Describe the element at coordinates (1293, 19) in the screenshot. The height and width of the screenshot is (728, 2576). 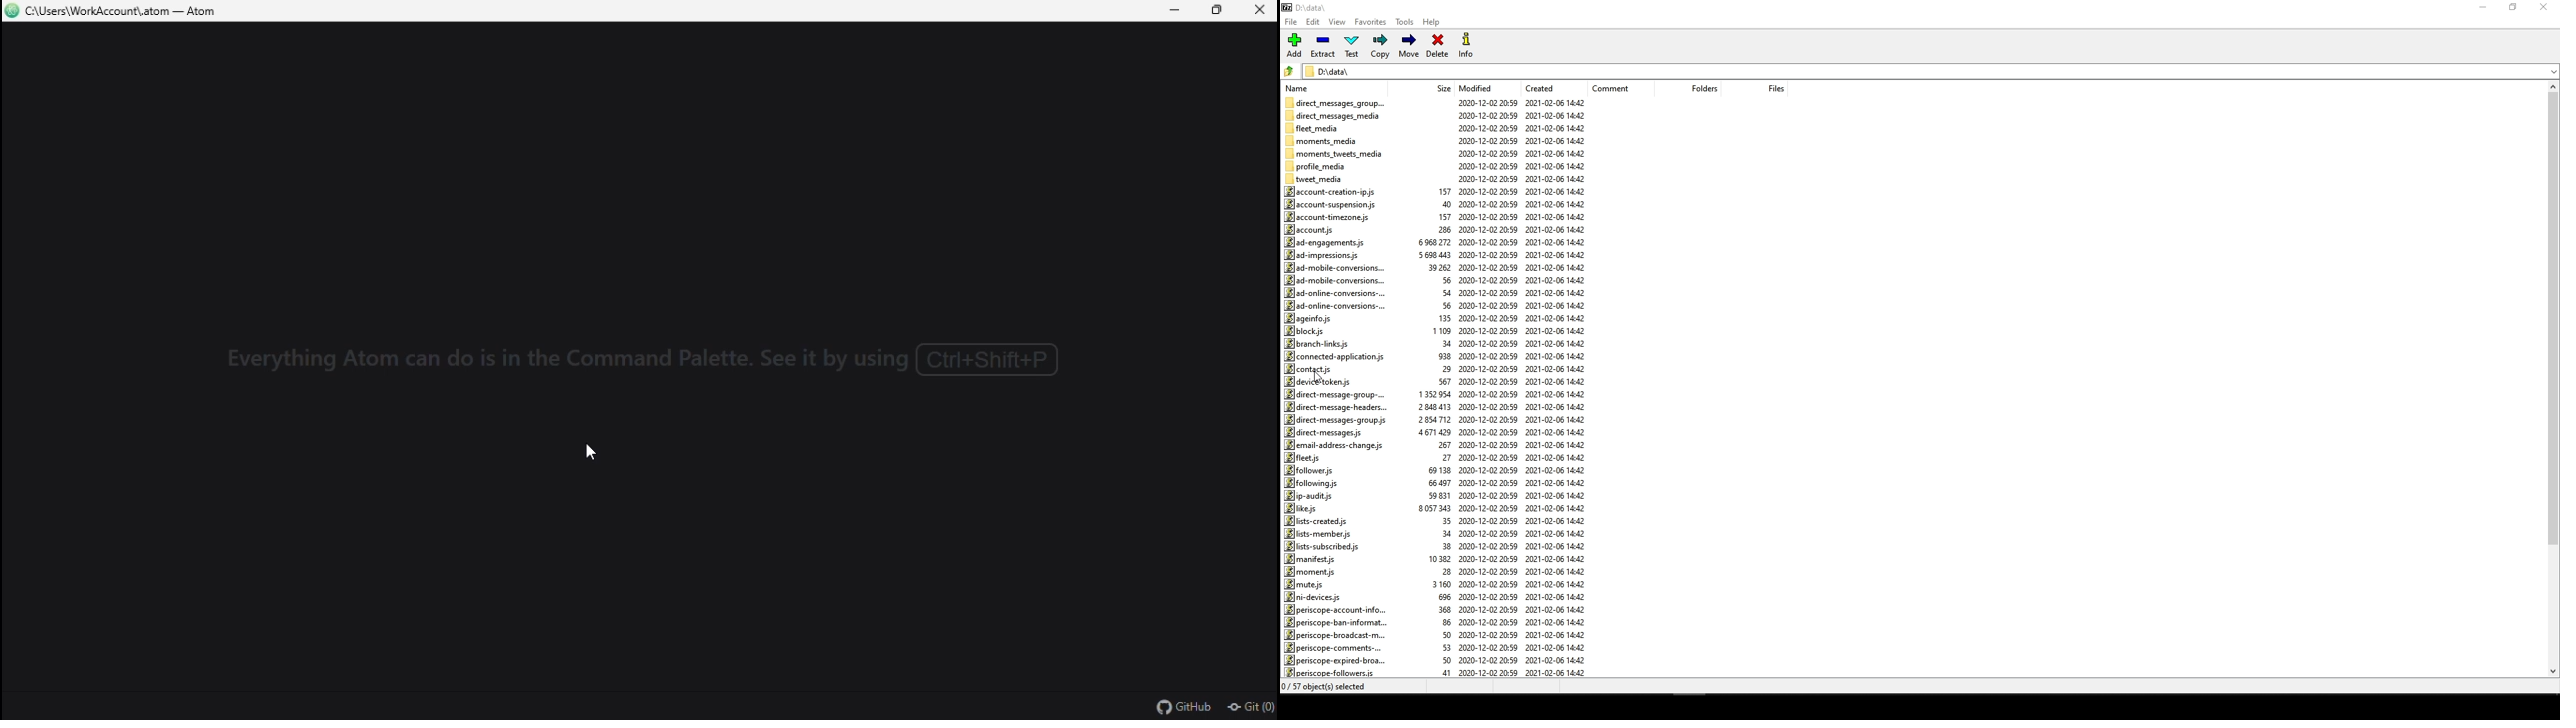
I see `File` at that location.